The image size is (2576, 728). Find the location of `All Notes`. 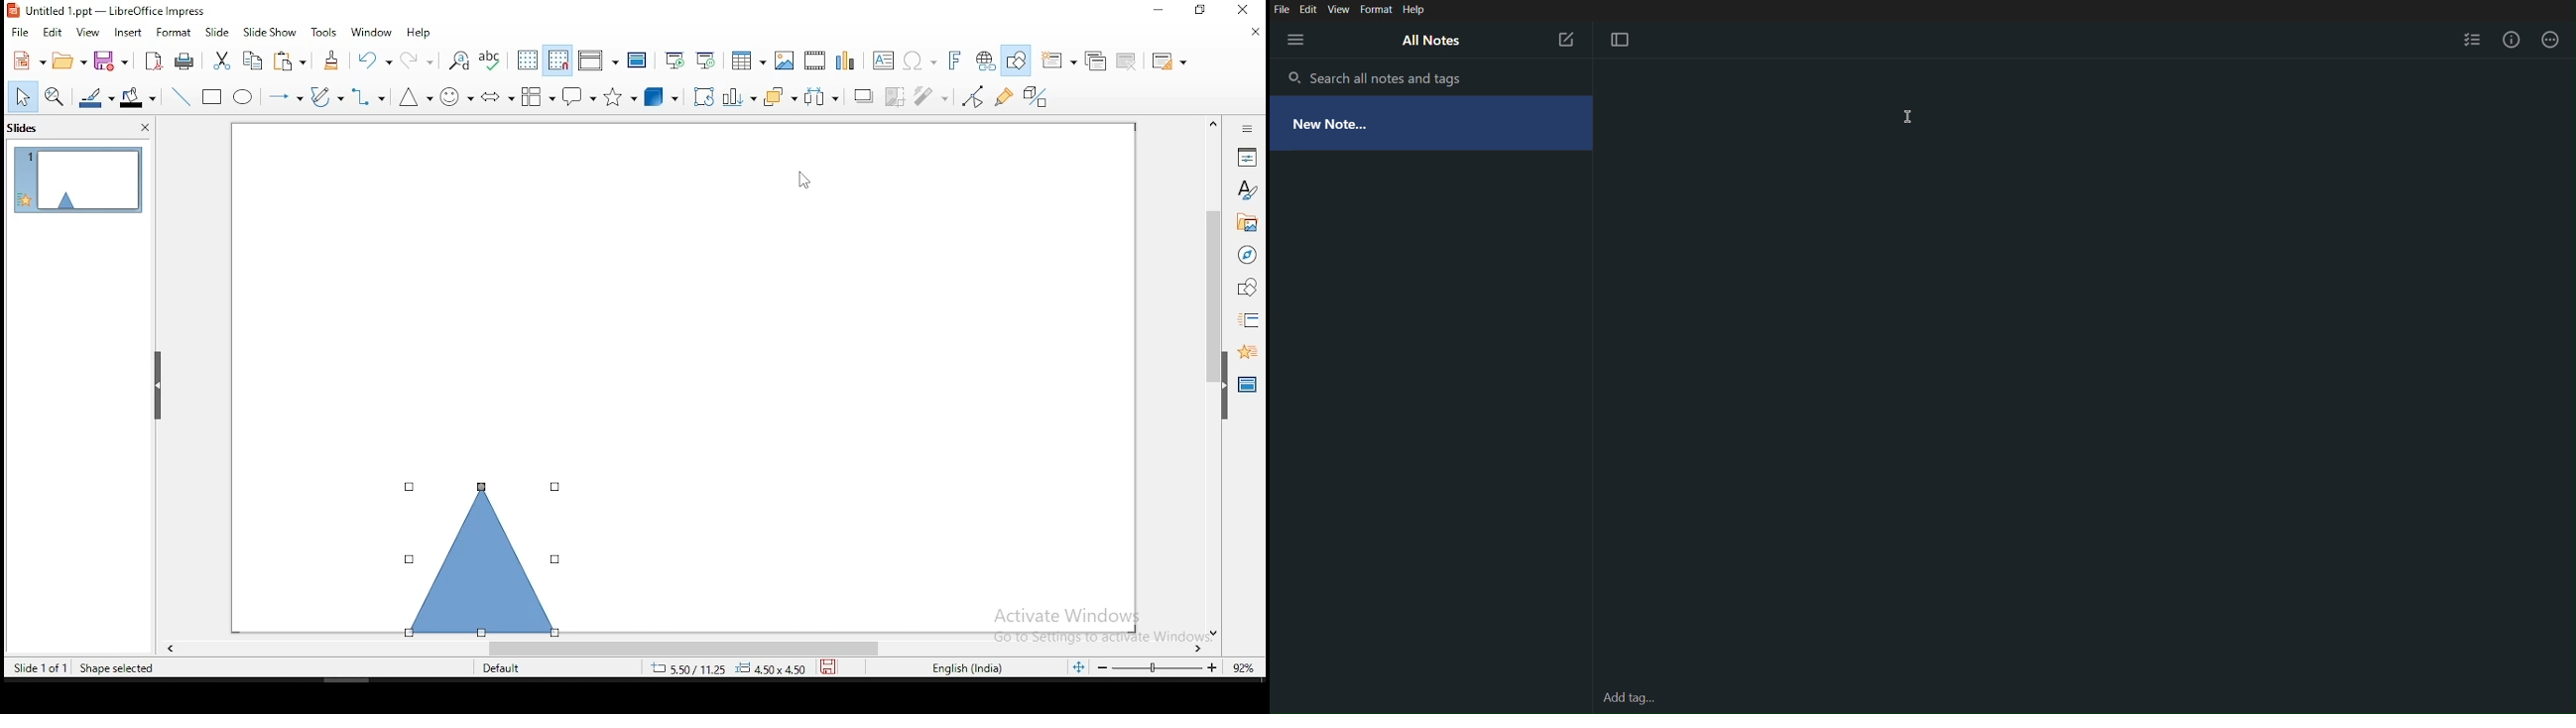

All Notes is located at coordinates (1430, 40).